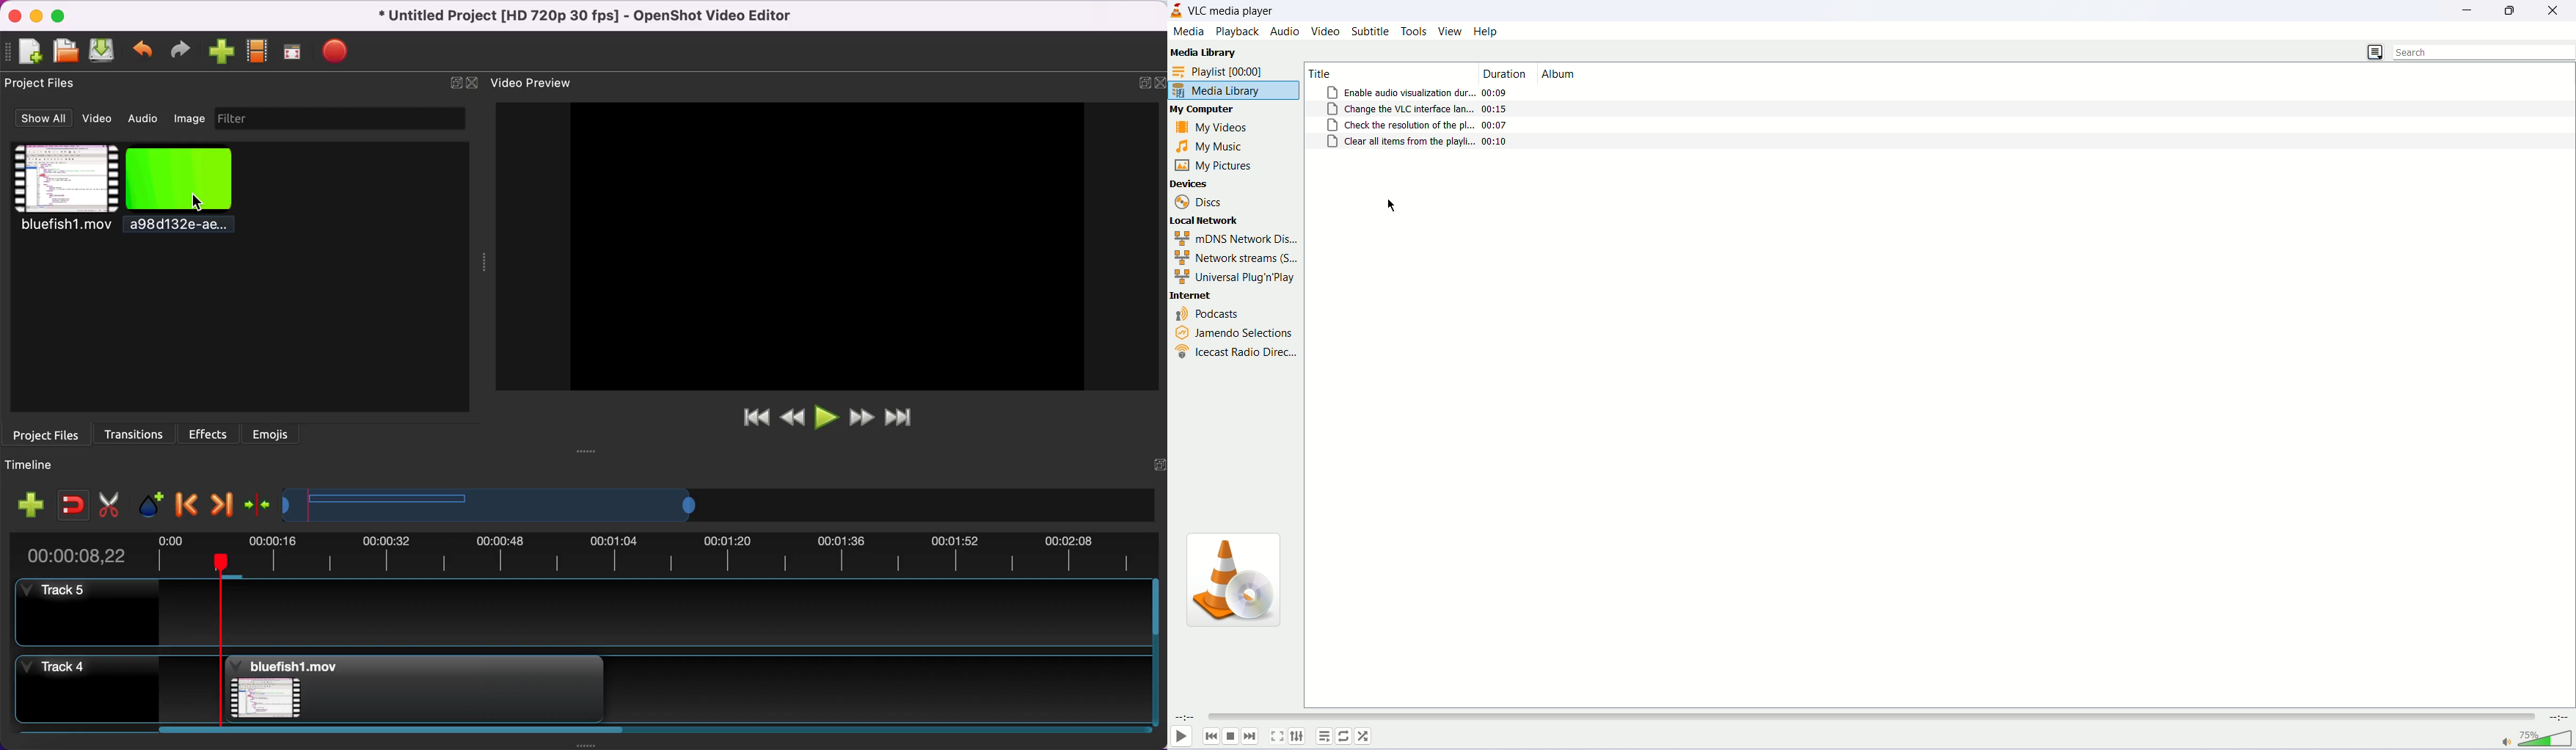 This screenshot has width=2576, height=756. I want to click on file title, so click(1384, 71).